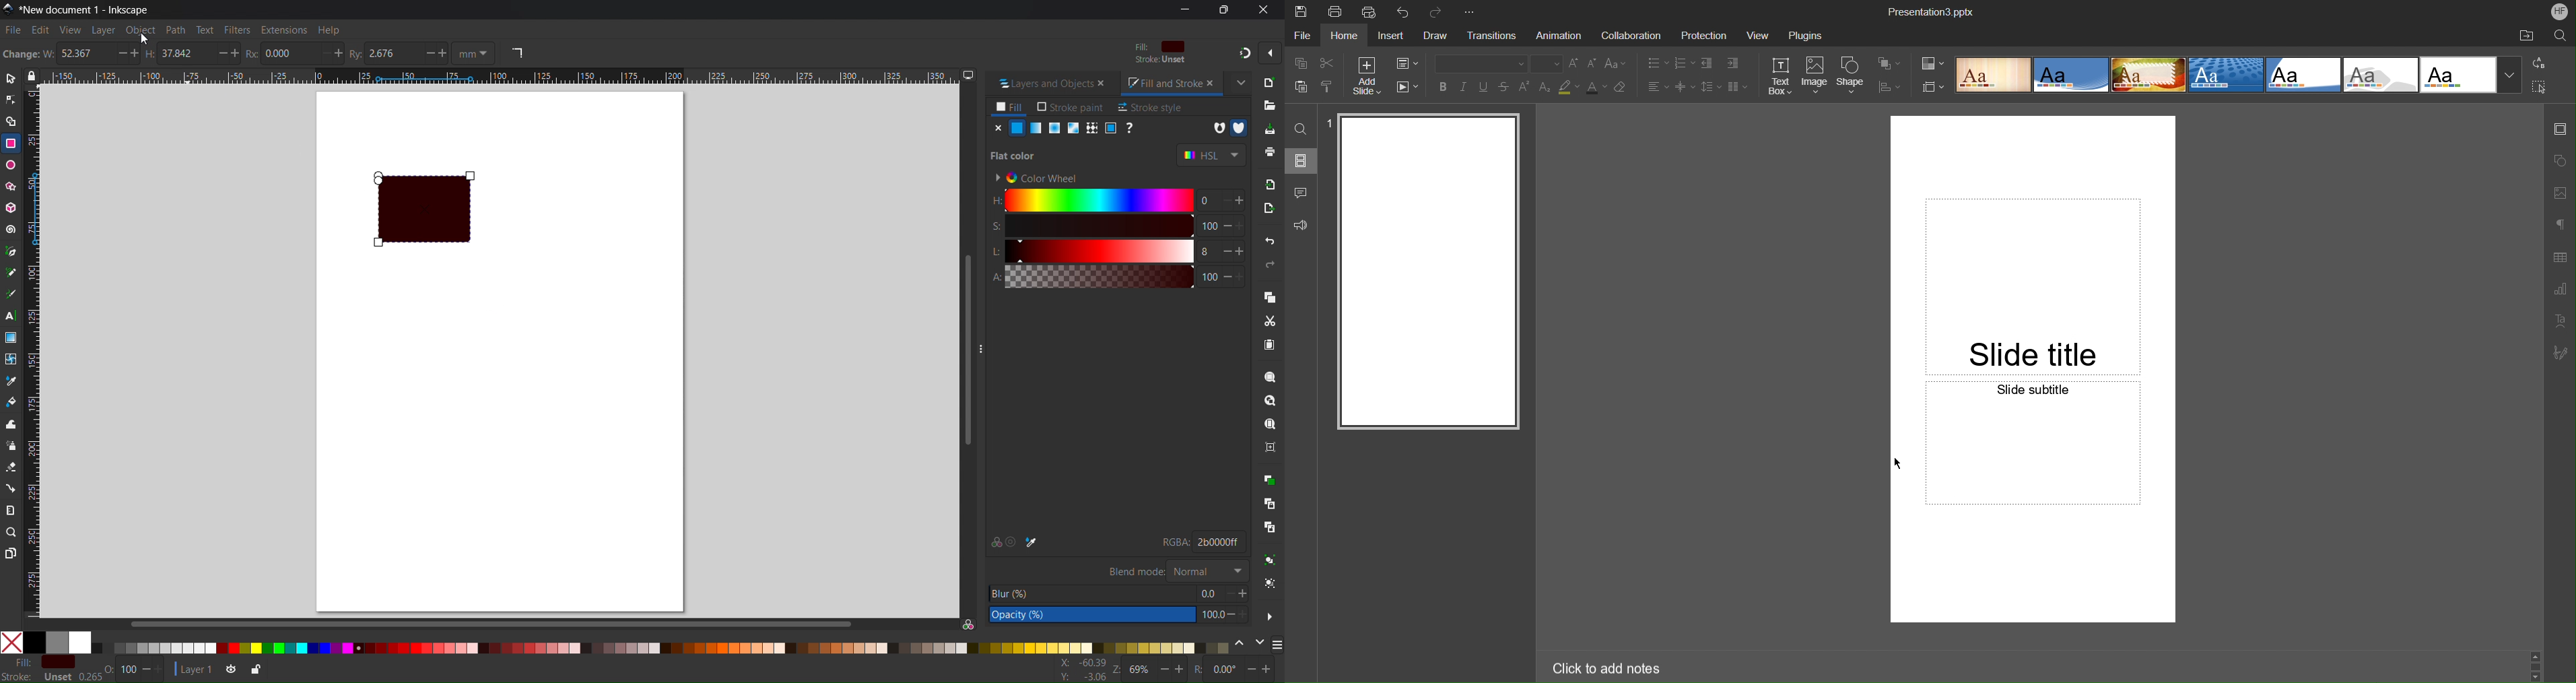 The height and width of the screenshot is (700, 2576). Describe the element at coordinates (1228, 275) in the screenshot. I see `decrease alpha` at that location.